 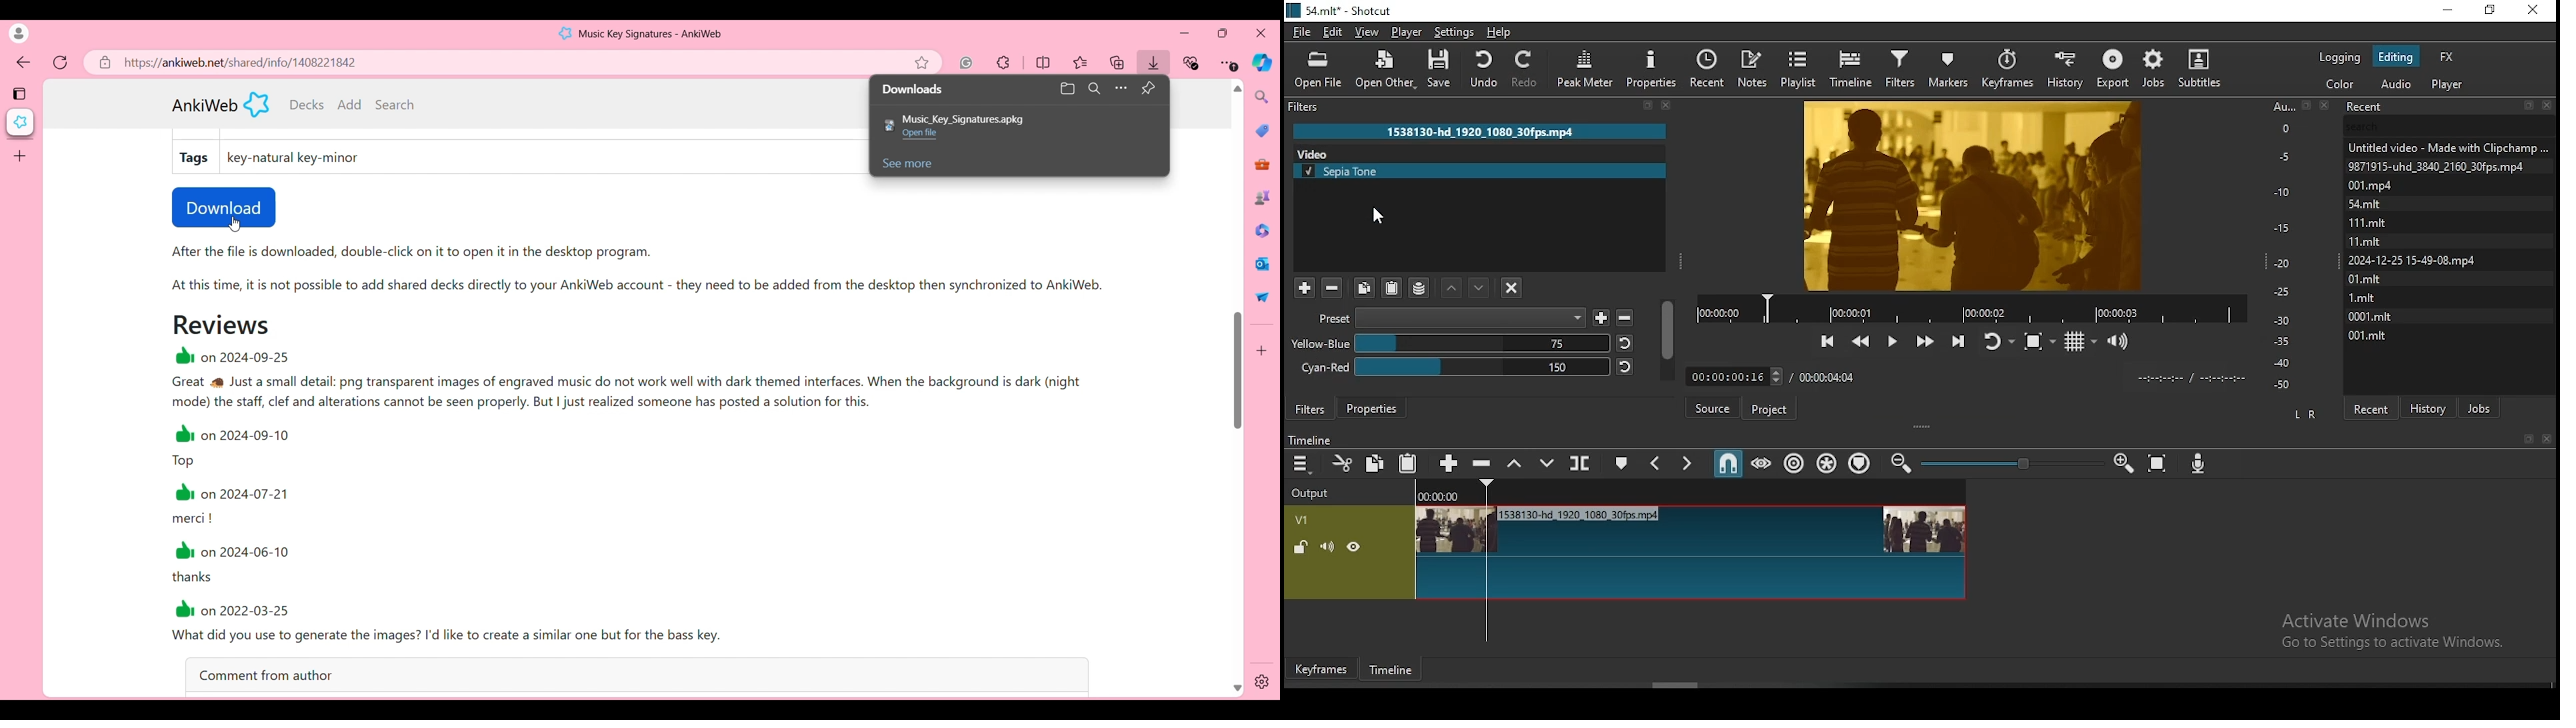 I want to click on 9871915-uhd_3840_2160_30fps.mp4, so click(x=2438, y=165).